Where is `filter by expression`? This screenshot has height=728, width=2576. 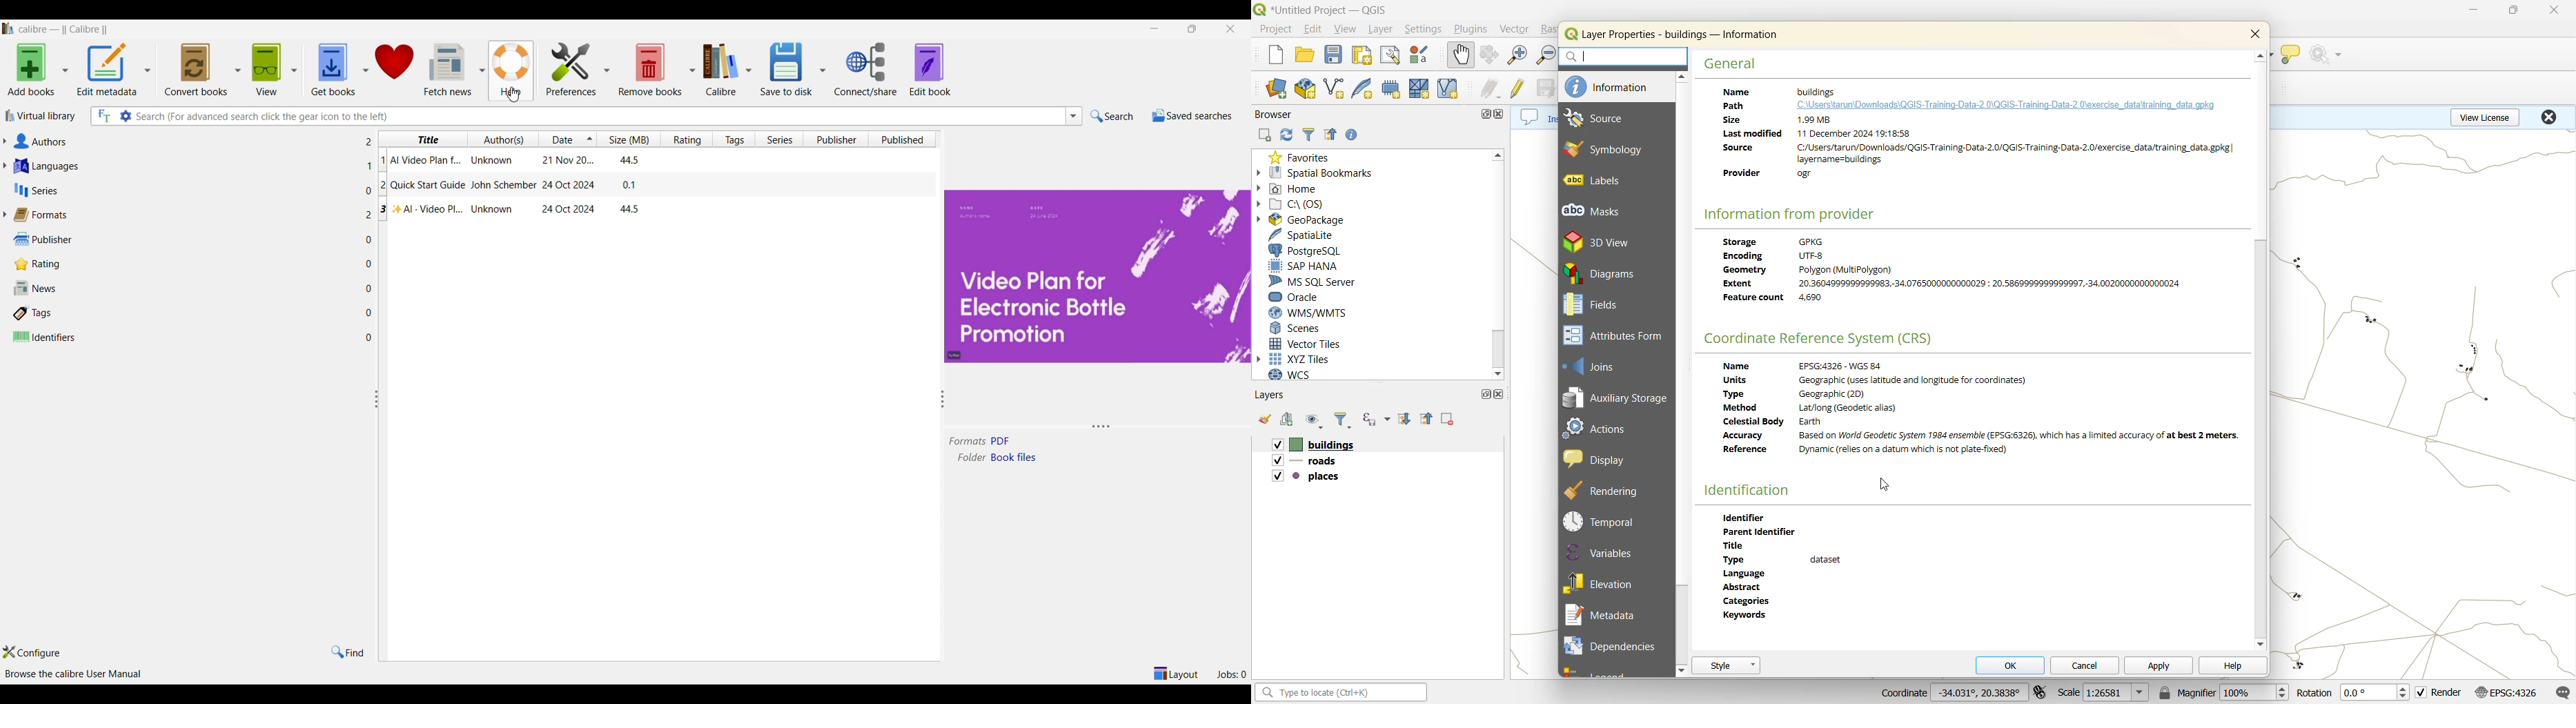
filter by expression is located at coordinates (1379, 418).